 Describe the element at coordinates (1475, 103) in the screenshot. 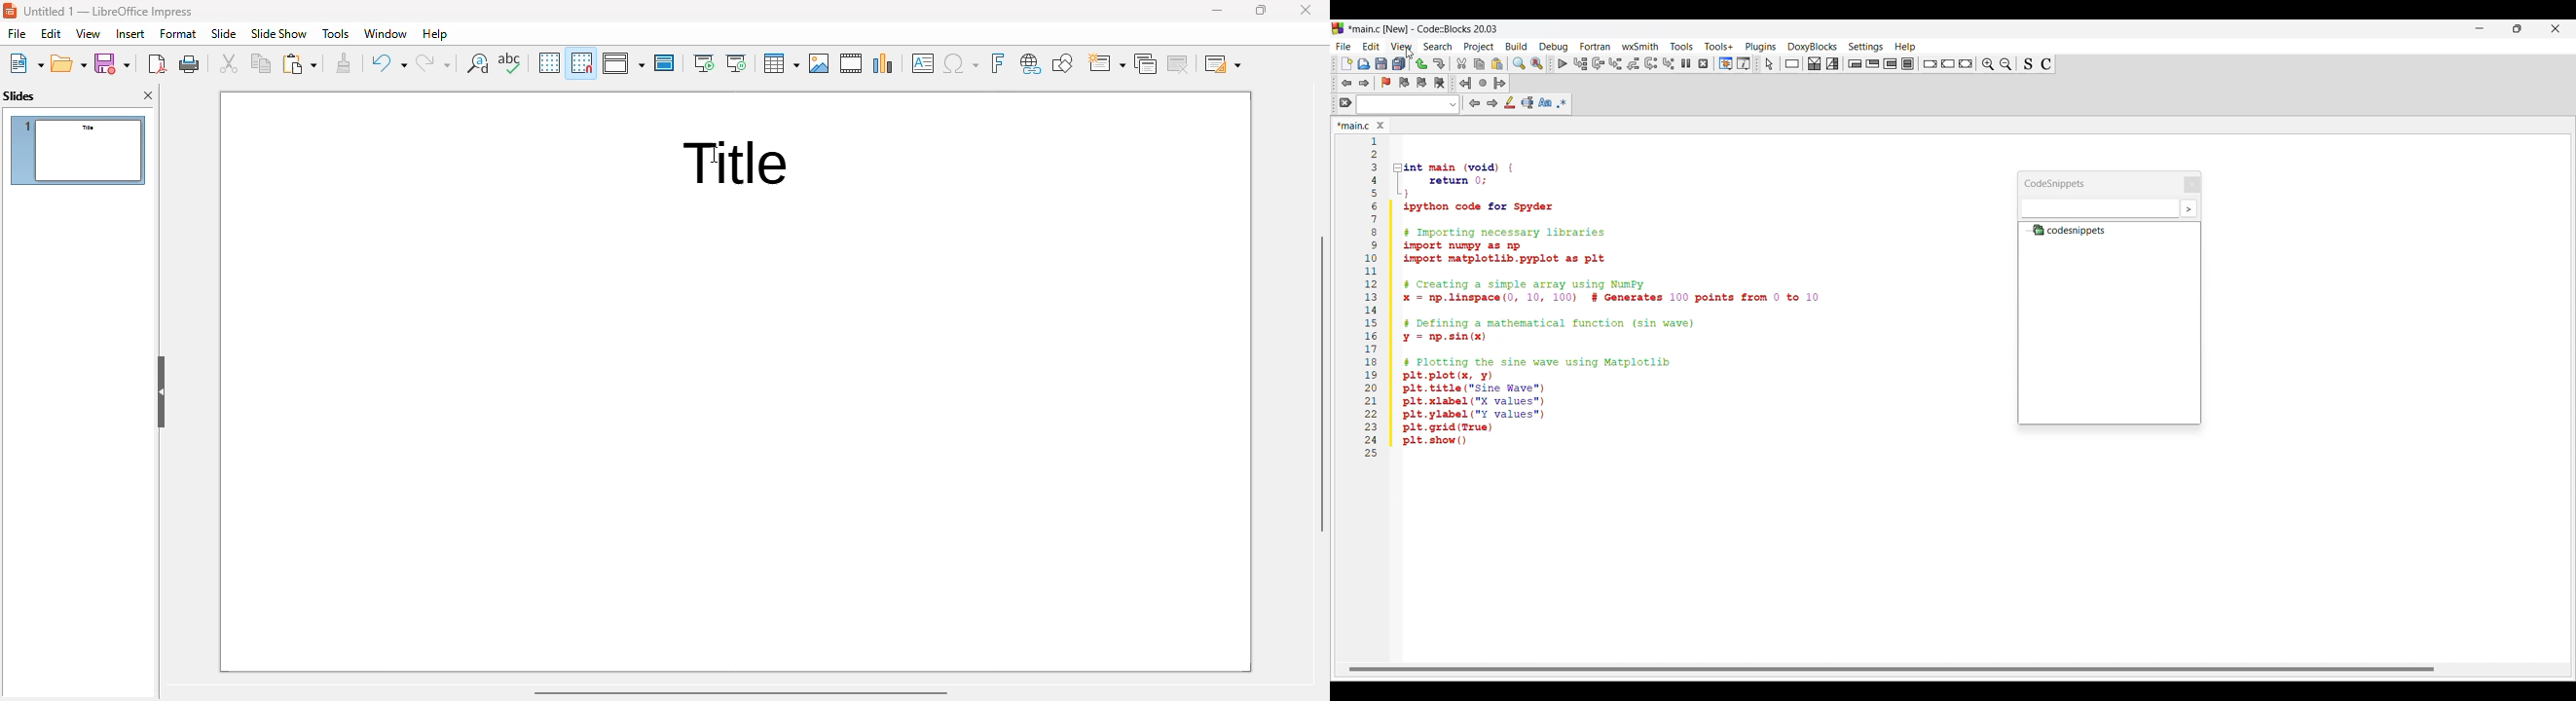

I see `Previous` at that location.